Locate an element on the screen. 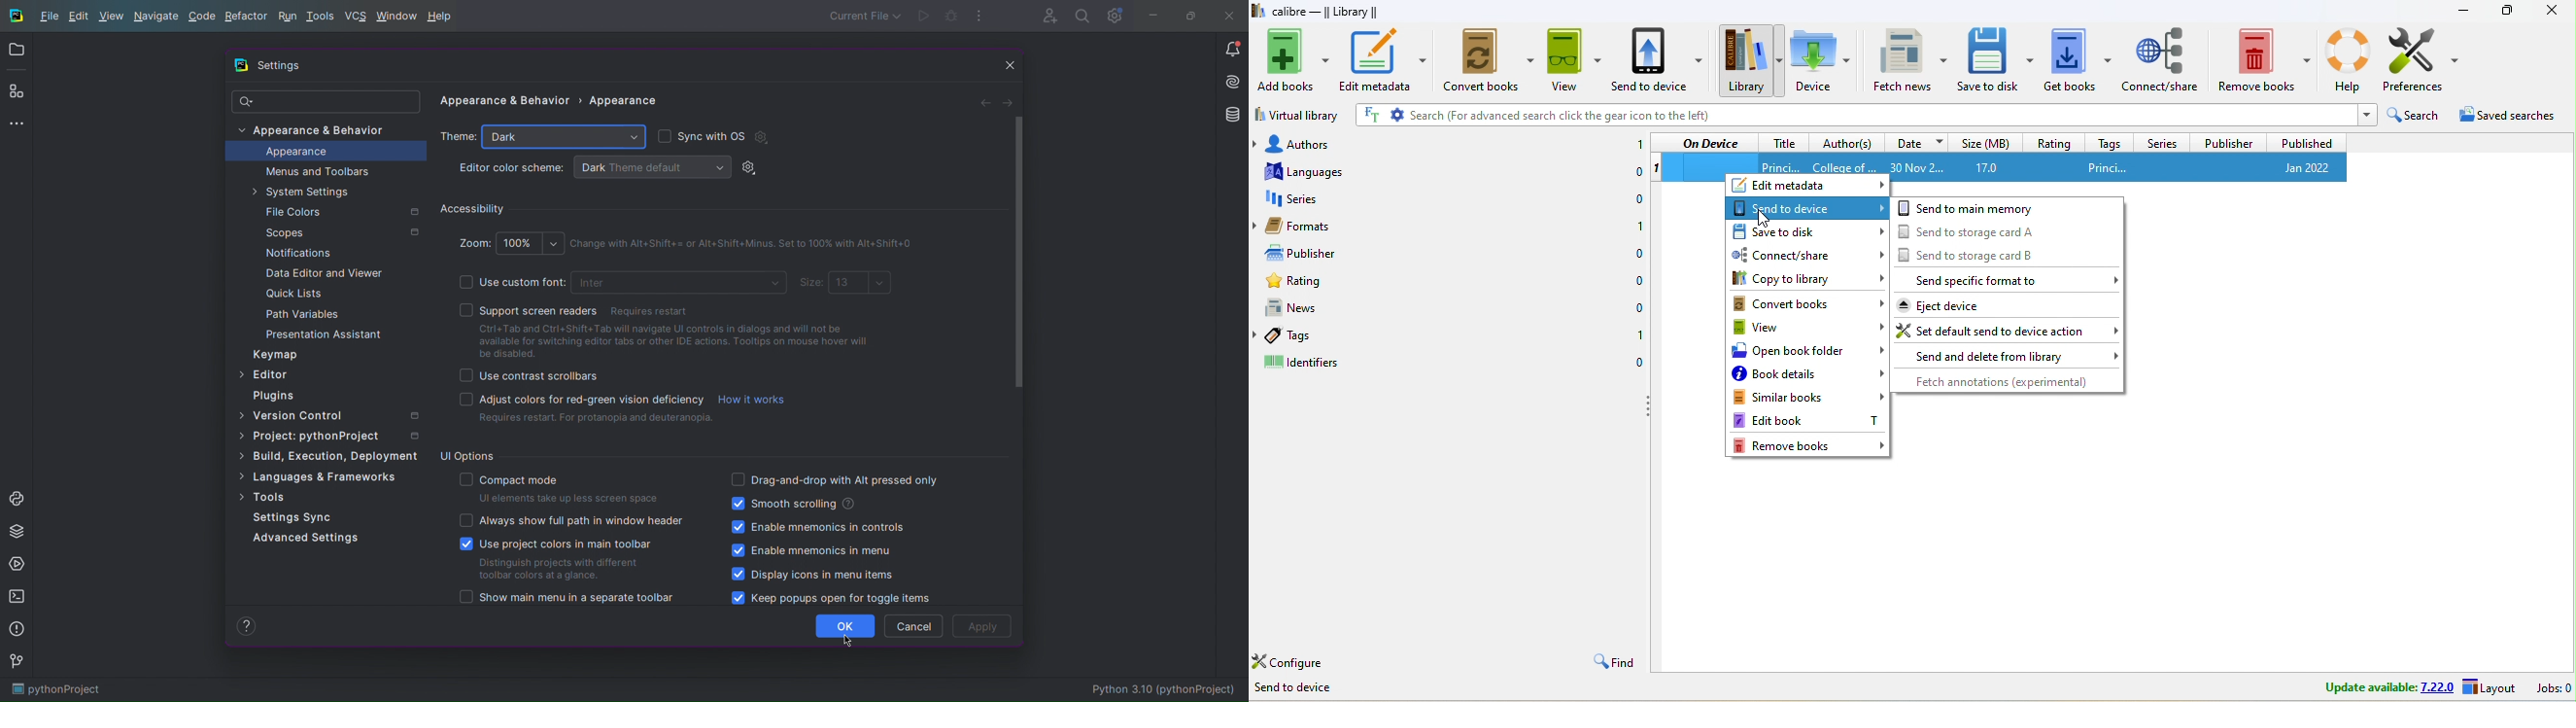 This screenshot has height=728, width=2576. 0 is located at coordinates (1638, 364).